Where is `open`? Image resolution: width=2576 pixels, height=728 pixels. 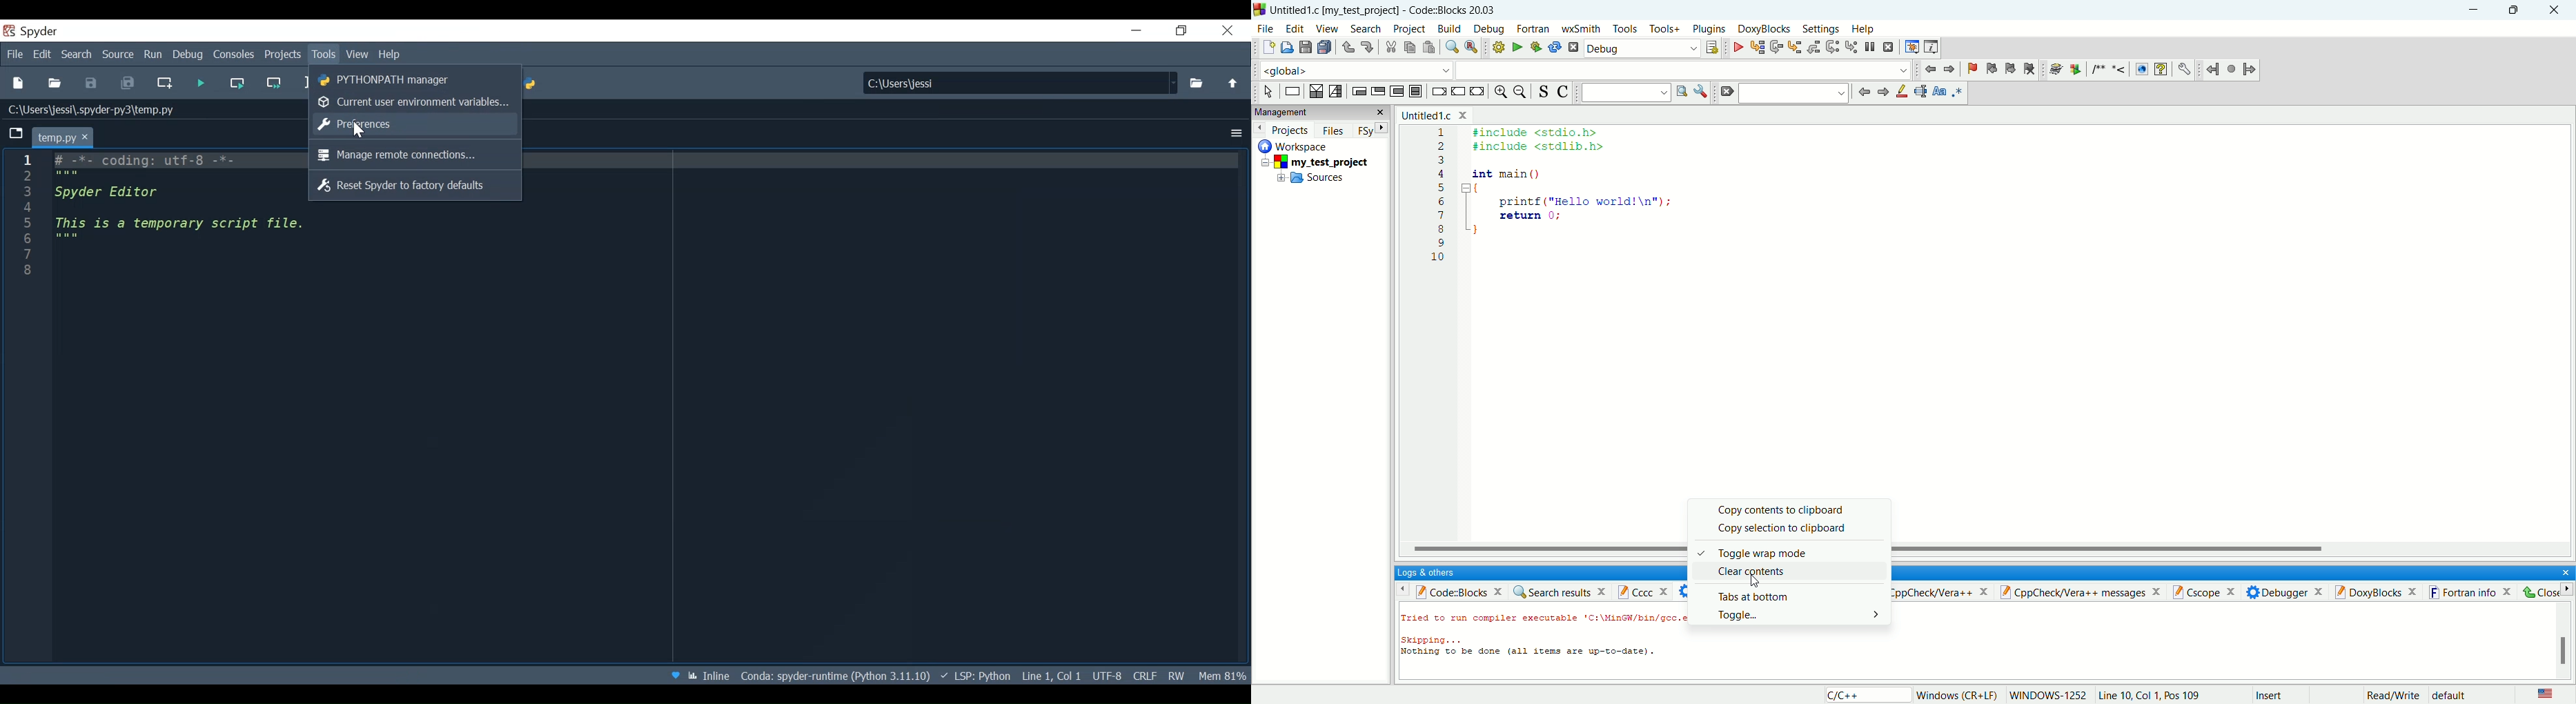
open is located at coordinates (1285, 48).